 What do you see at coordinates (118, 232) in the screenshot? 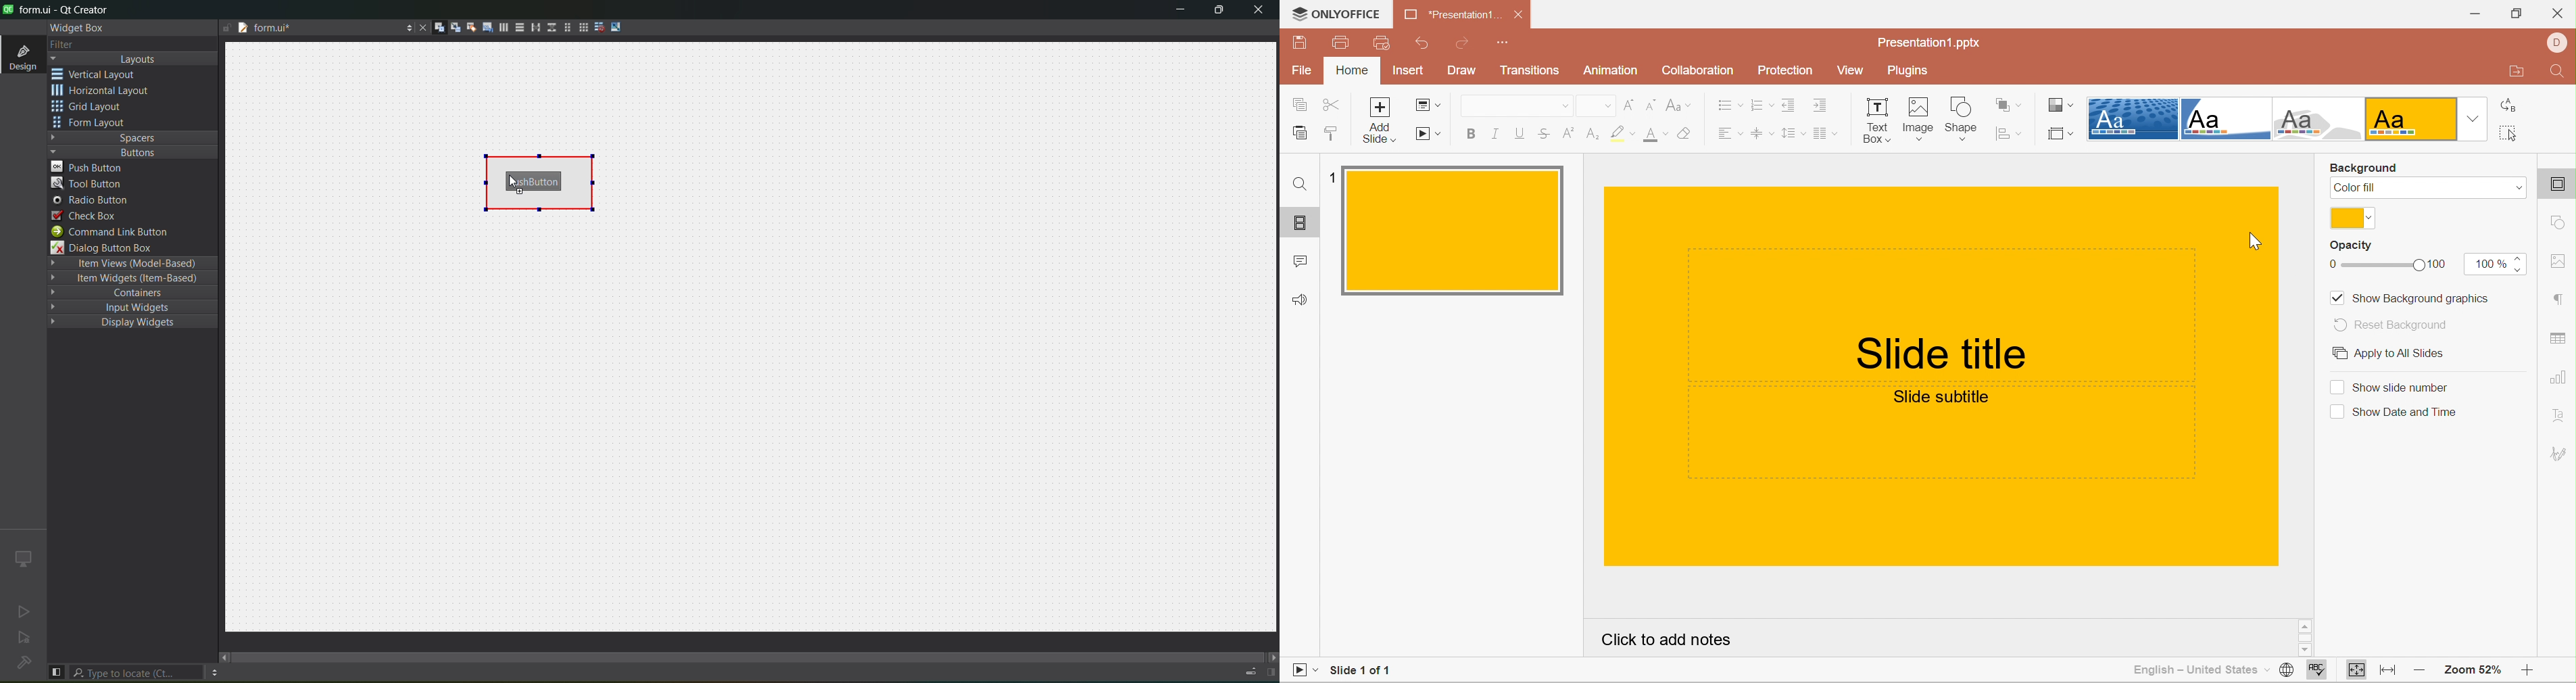
I see `command link button` at bounding box center [118, 232].